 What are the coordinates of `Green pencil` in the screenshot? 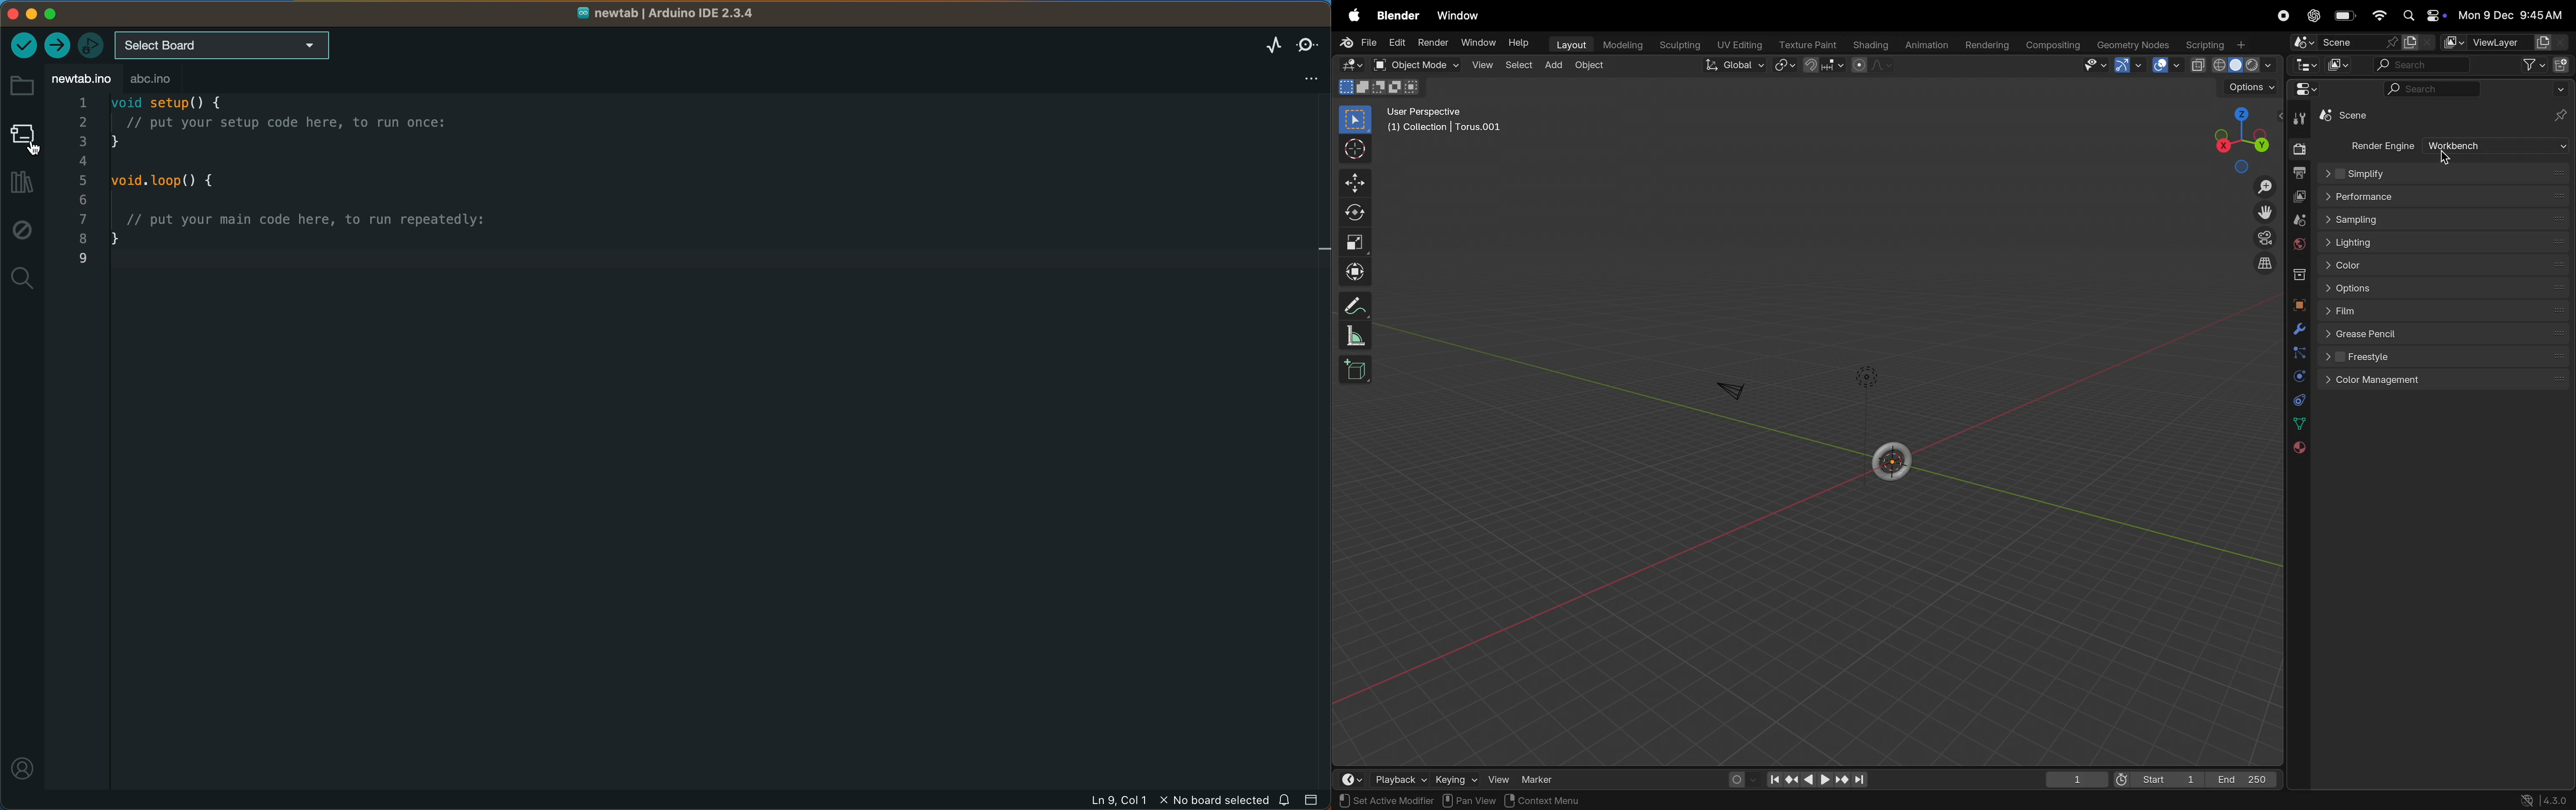 It's located at (2447, 334).